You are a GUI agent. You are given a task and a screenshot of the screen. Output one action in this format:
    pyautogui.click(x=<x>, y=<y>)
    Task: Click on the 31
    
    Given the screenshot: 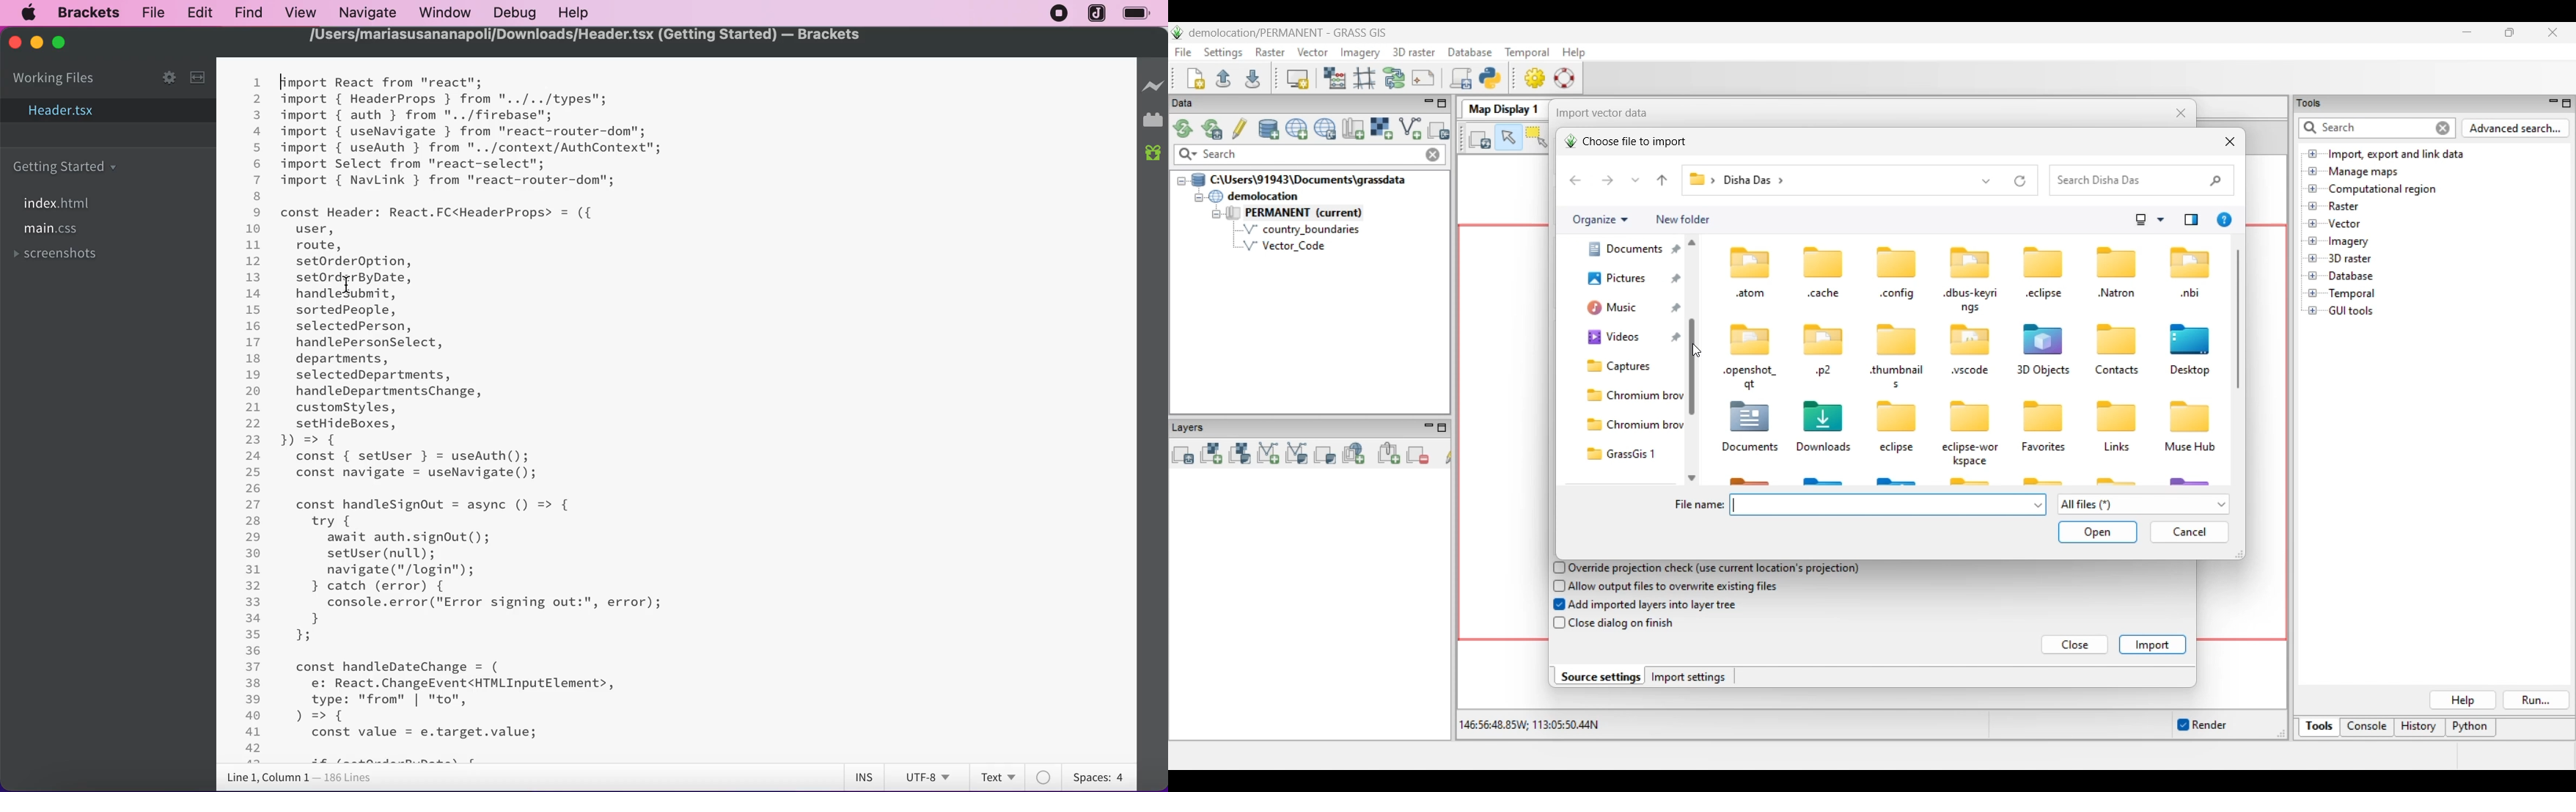 What is the action you would take?
    pyautogui.click(x=253, y=569)
    